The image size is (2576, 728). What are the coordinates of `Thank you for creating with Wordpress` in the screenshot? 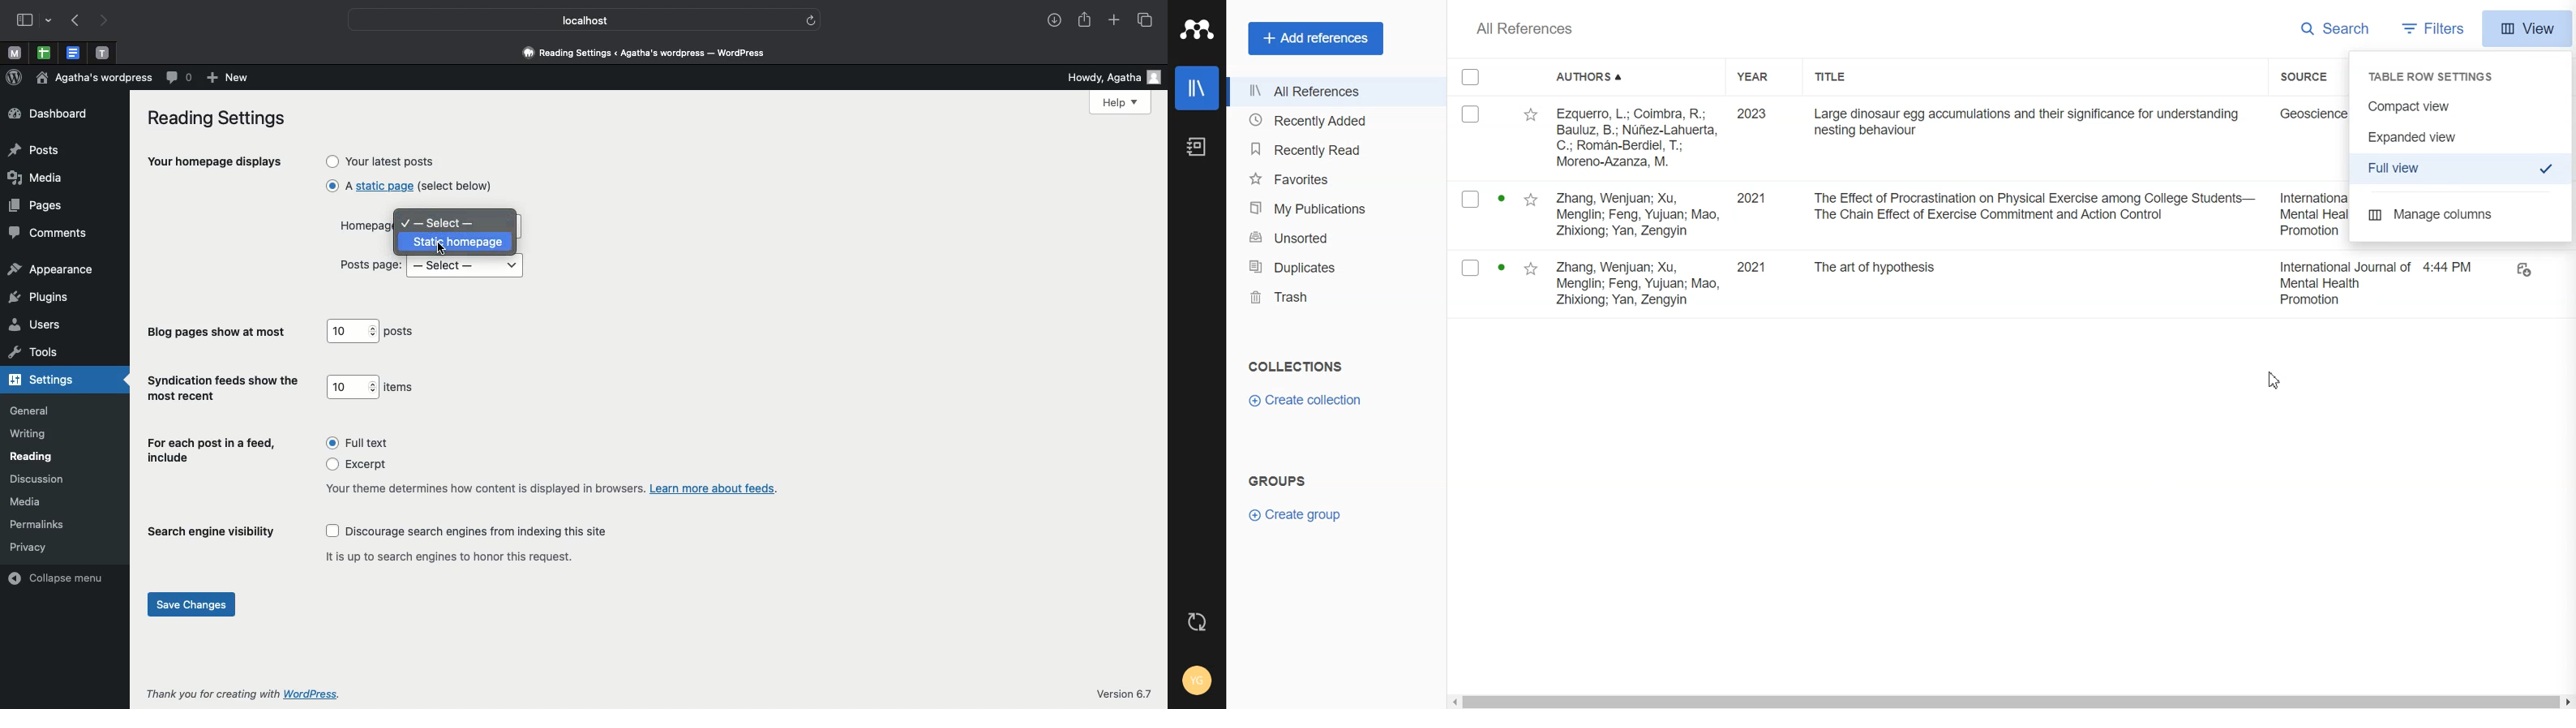 It's located at (246, 694).